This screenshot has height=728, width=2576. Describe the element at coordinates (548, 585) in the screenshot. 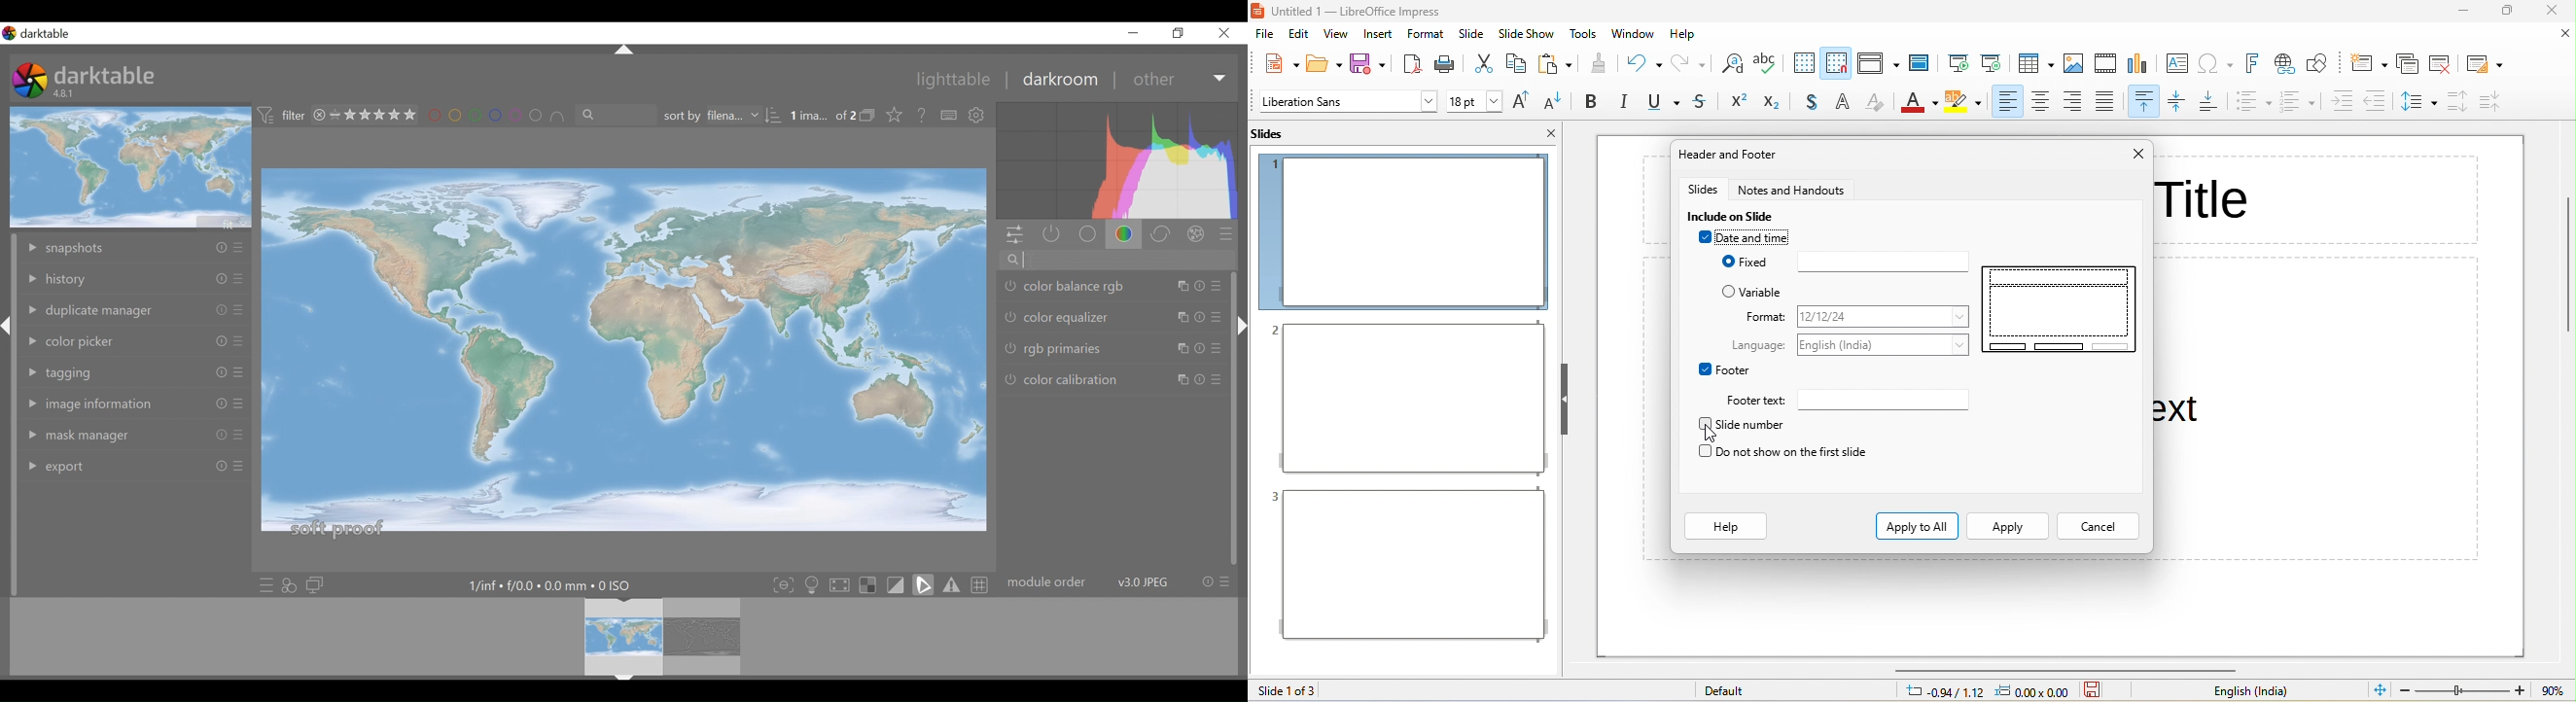

I see `Maximum Exposure` at that location.